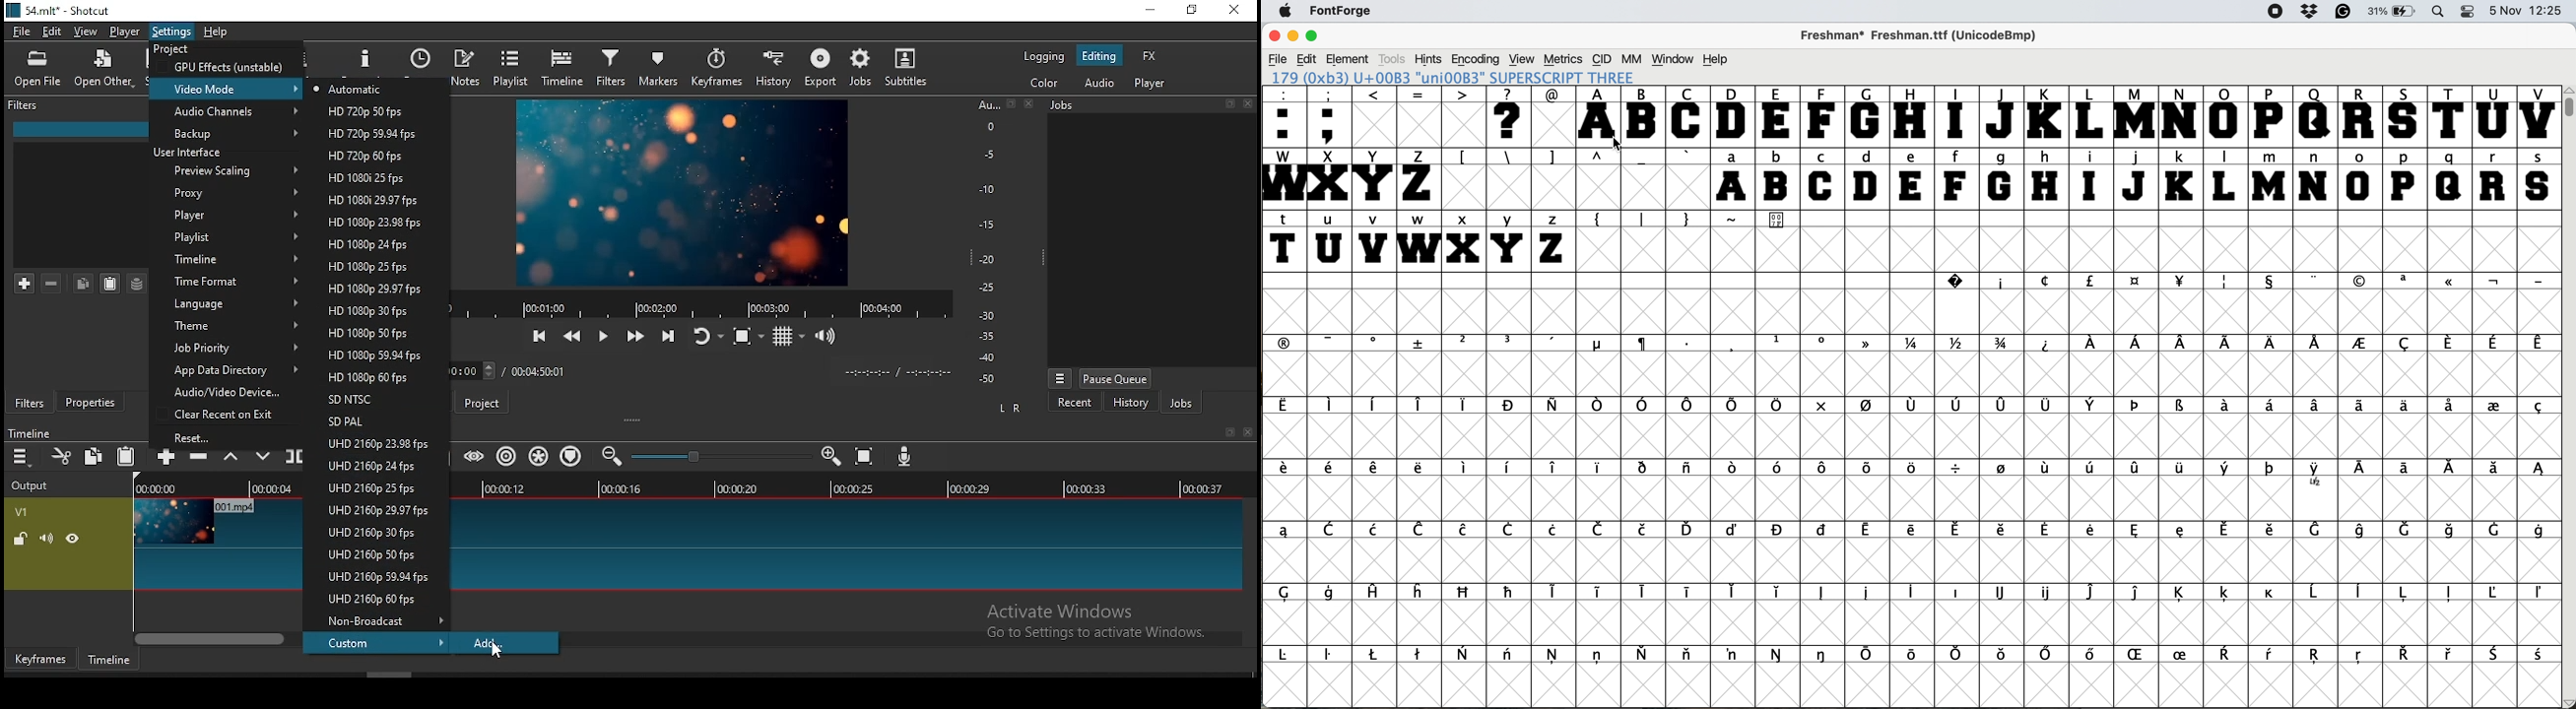 Image resolution: width=2576 pixels, height=728 pixels. Describe the element at coordinates (2539, 178) in the screenshot. I see `s` at that location.